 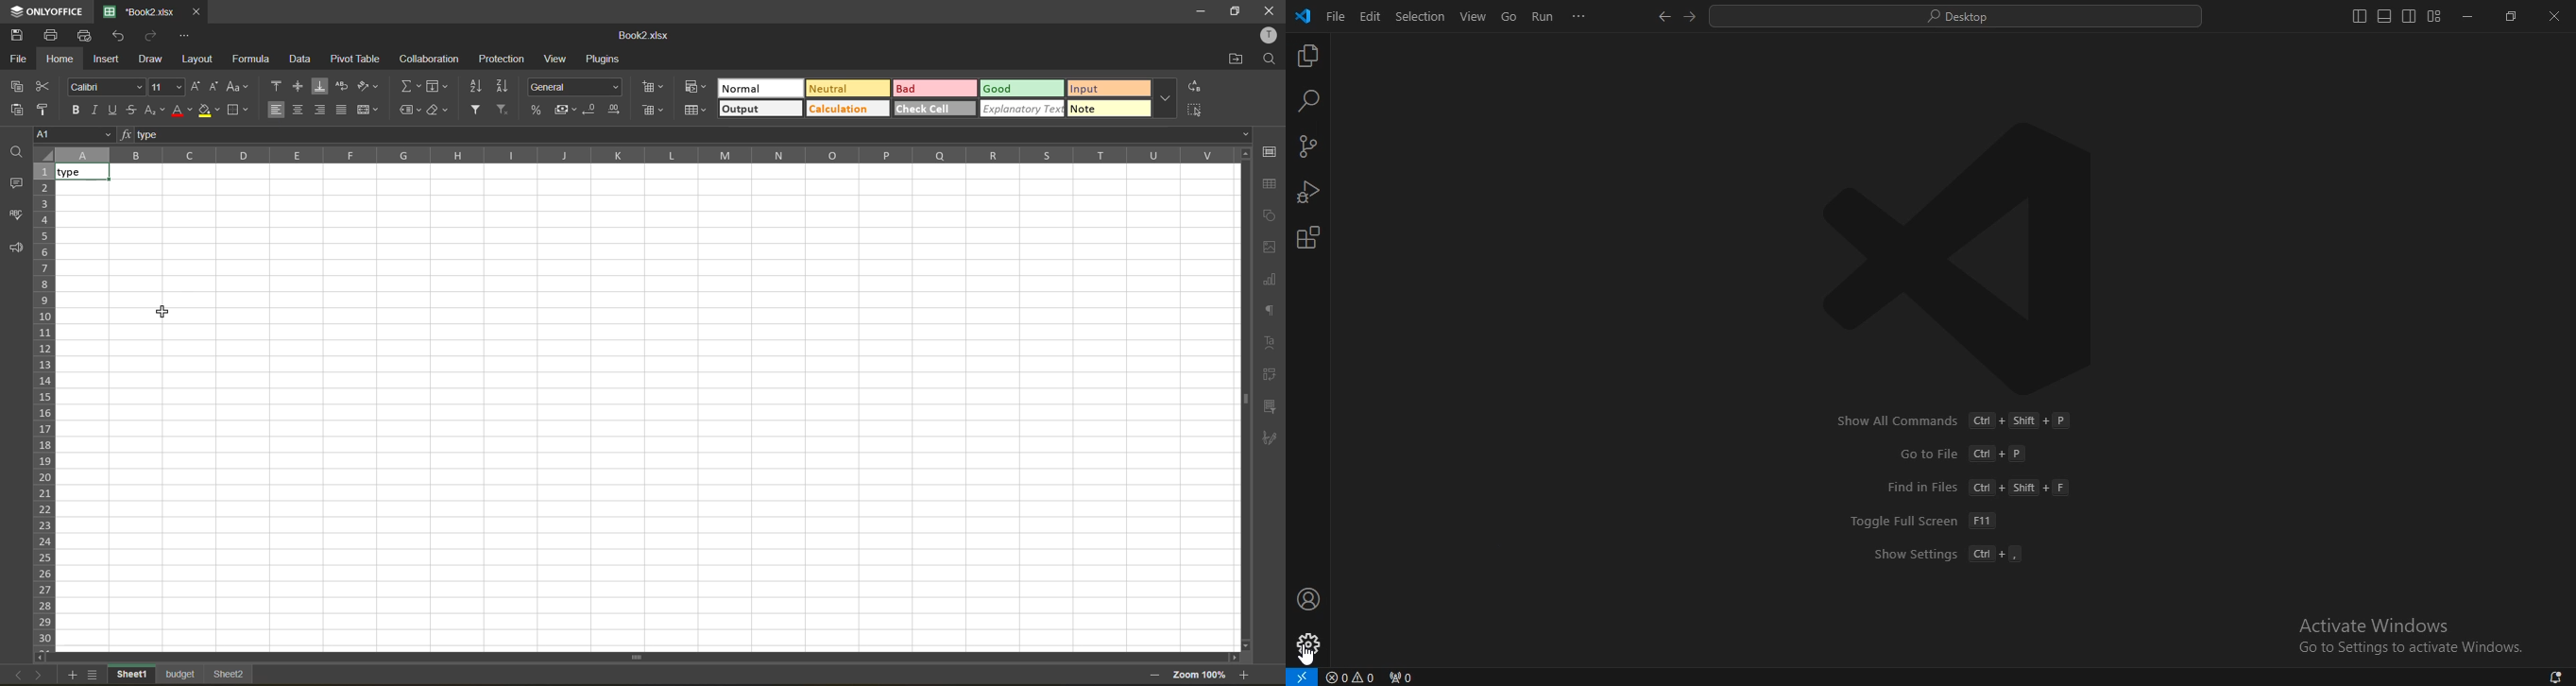 What do you see at coordinates (1337, 20) in the screenshot?
I see `file` at bounding box center [1337, 20].